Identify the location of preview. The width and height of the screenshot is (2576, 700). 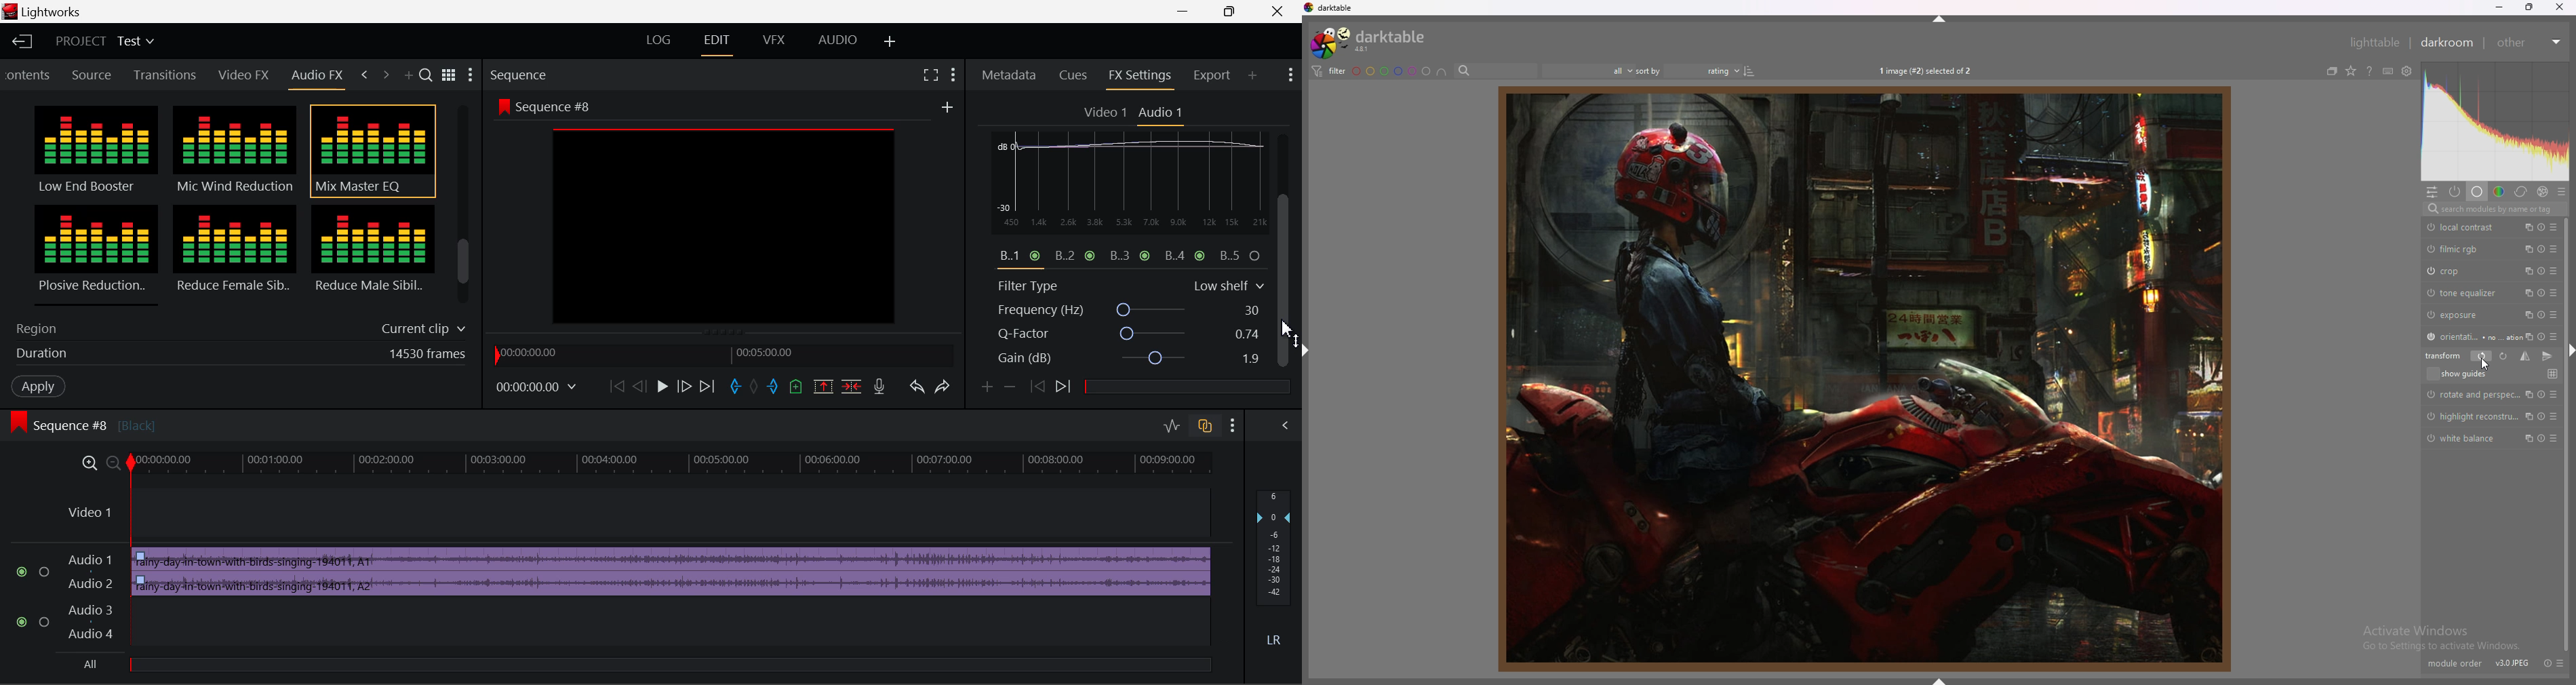
(725, 227).